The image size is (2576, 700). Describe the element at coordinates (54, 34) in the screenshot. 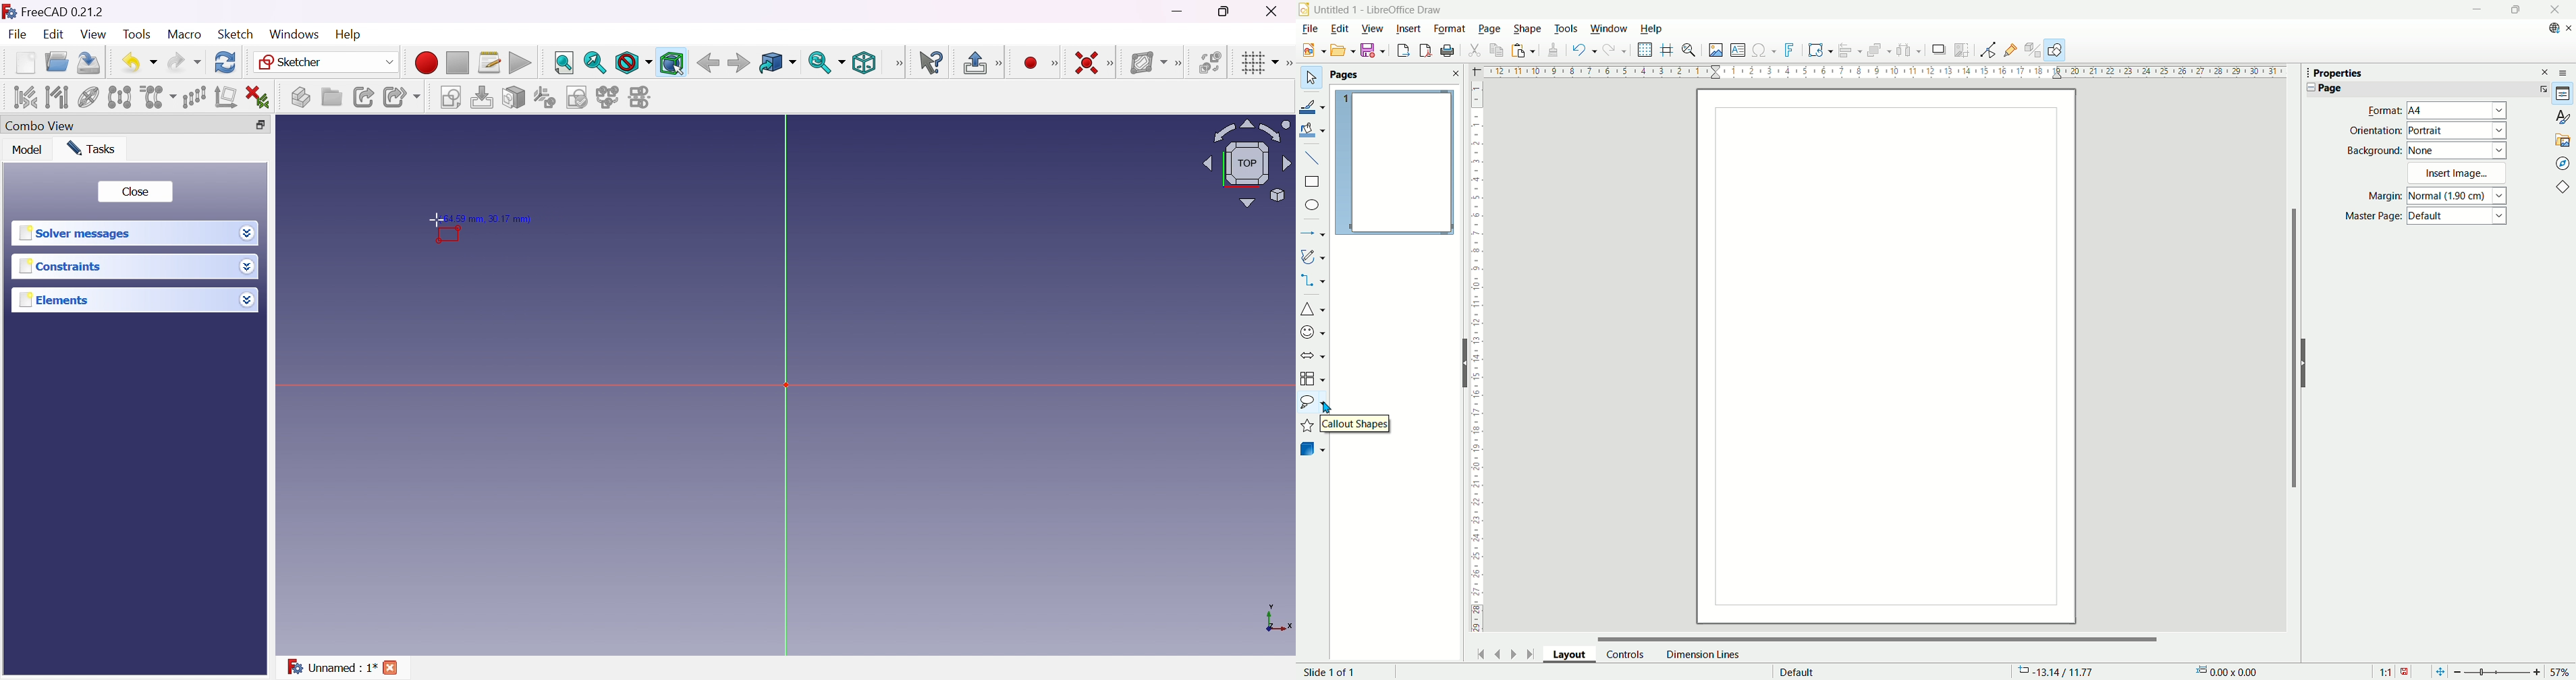

I see `Edit` at that location.